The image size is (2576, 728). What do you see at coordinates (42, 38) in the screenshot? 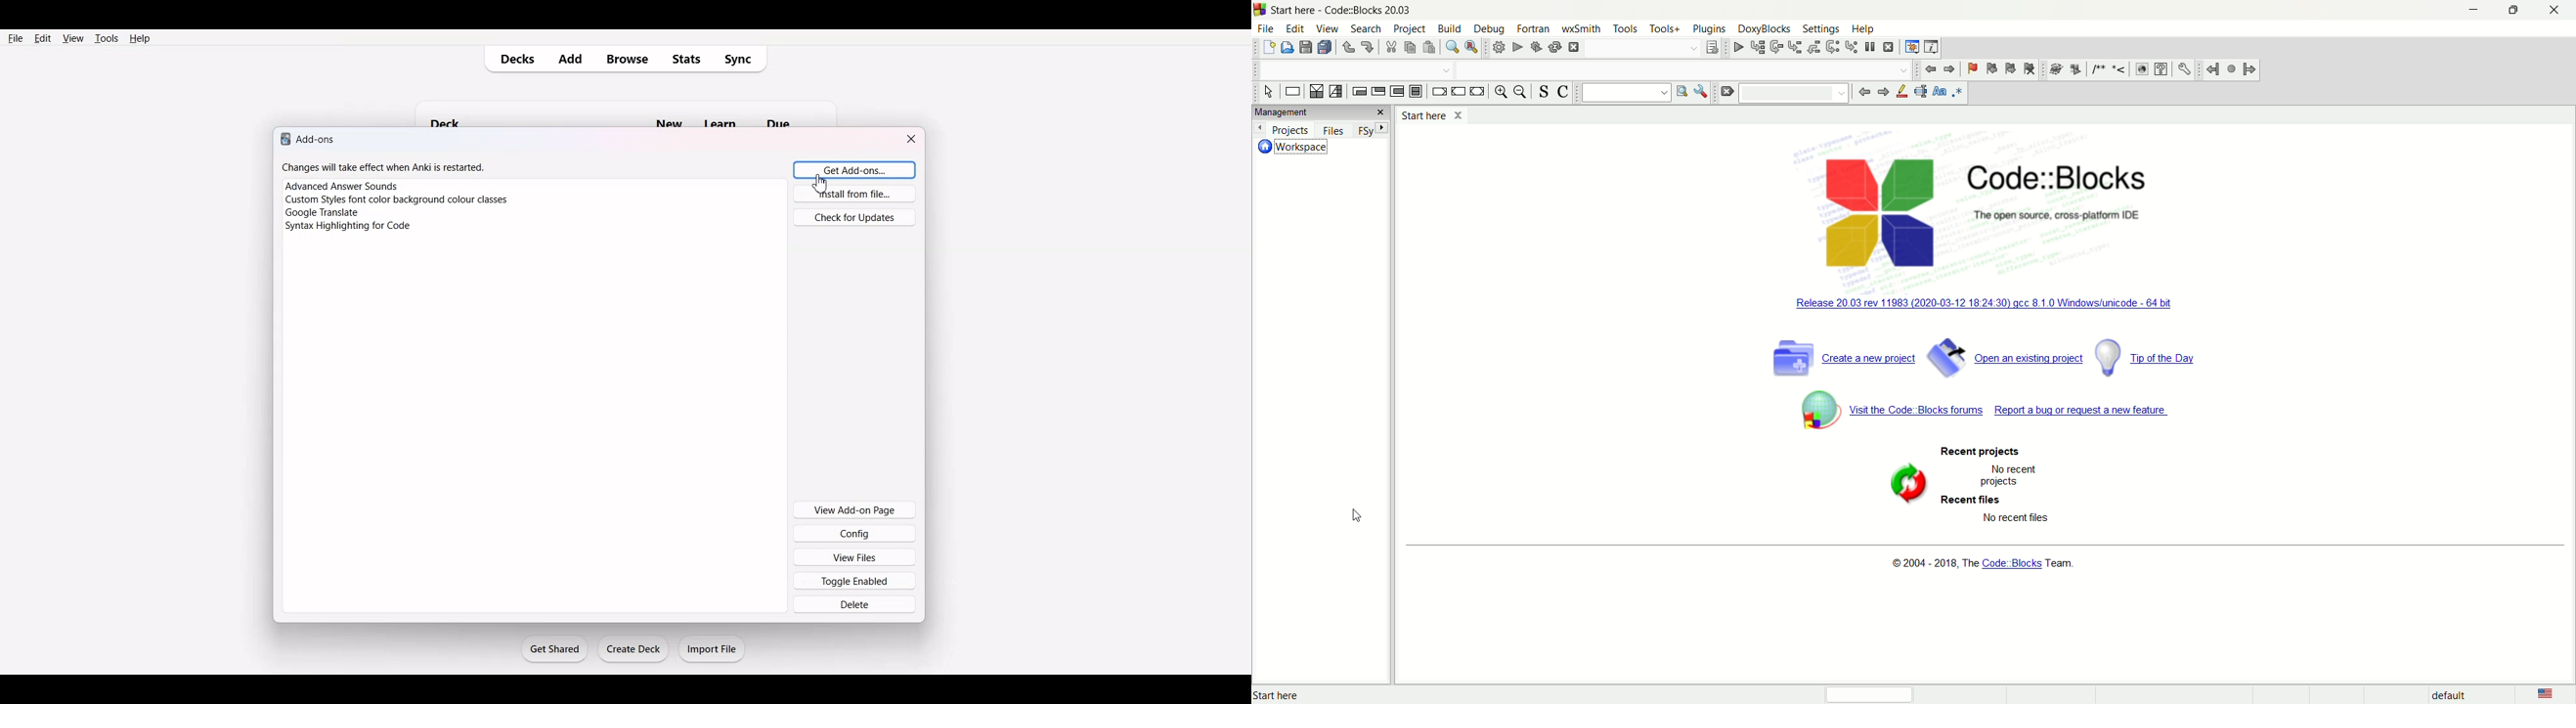
I see `Edit` at bounding box center [42, 38].